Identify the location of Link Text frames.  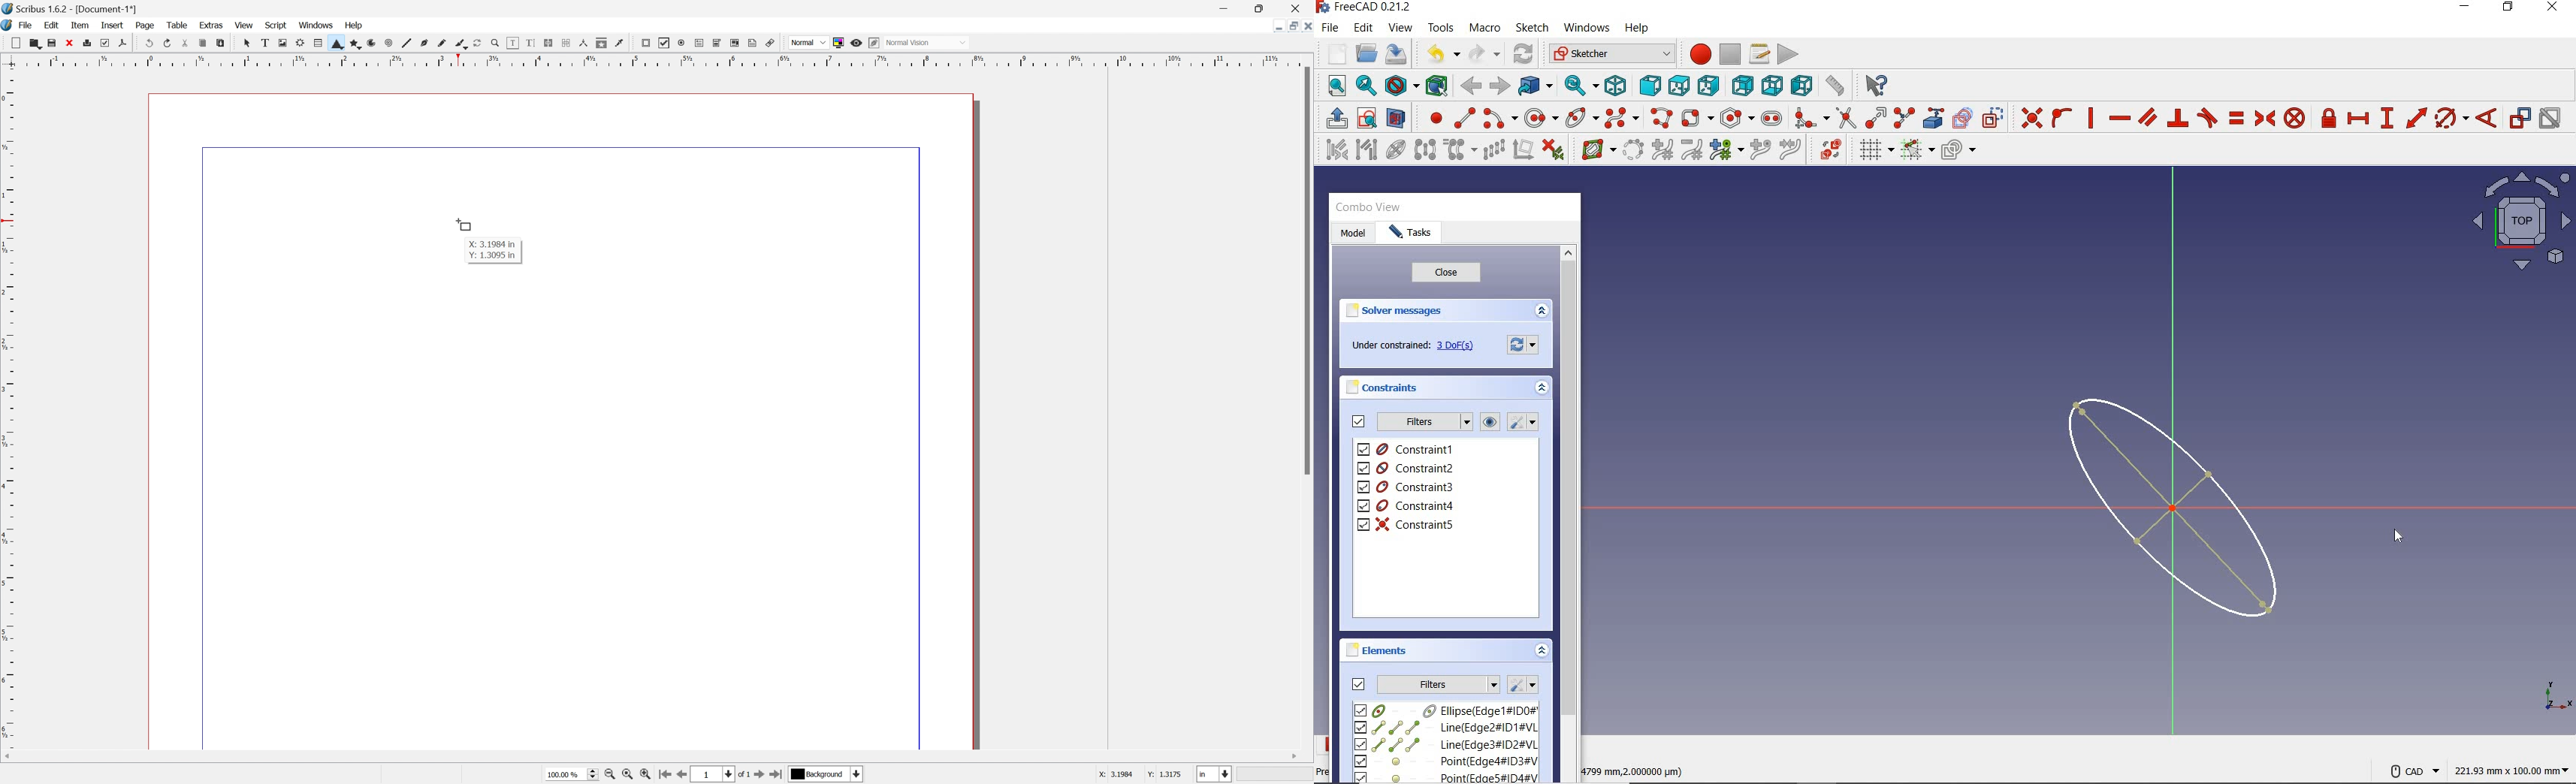
(546, 43).